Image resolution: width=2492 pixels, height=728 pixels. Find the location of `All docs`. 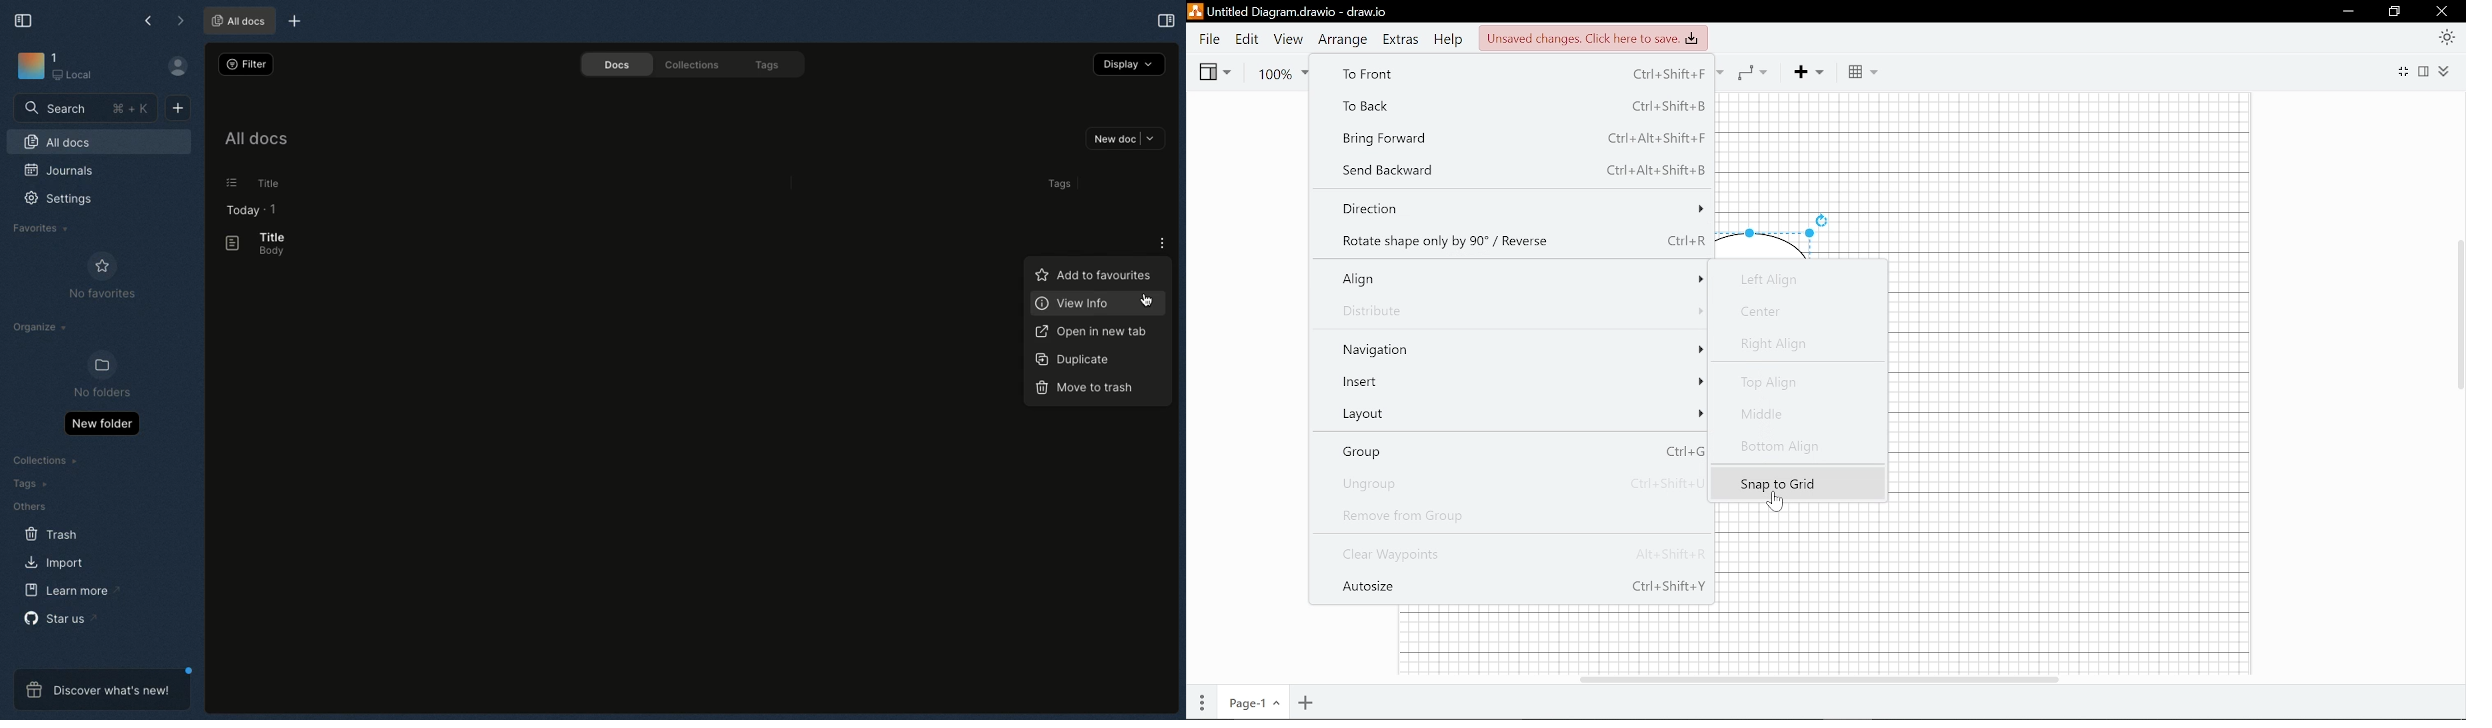

All docs is located at coordinates (99, 144).